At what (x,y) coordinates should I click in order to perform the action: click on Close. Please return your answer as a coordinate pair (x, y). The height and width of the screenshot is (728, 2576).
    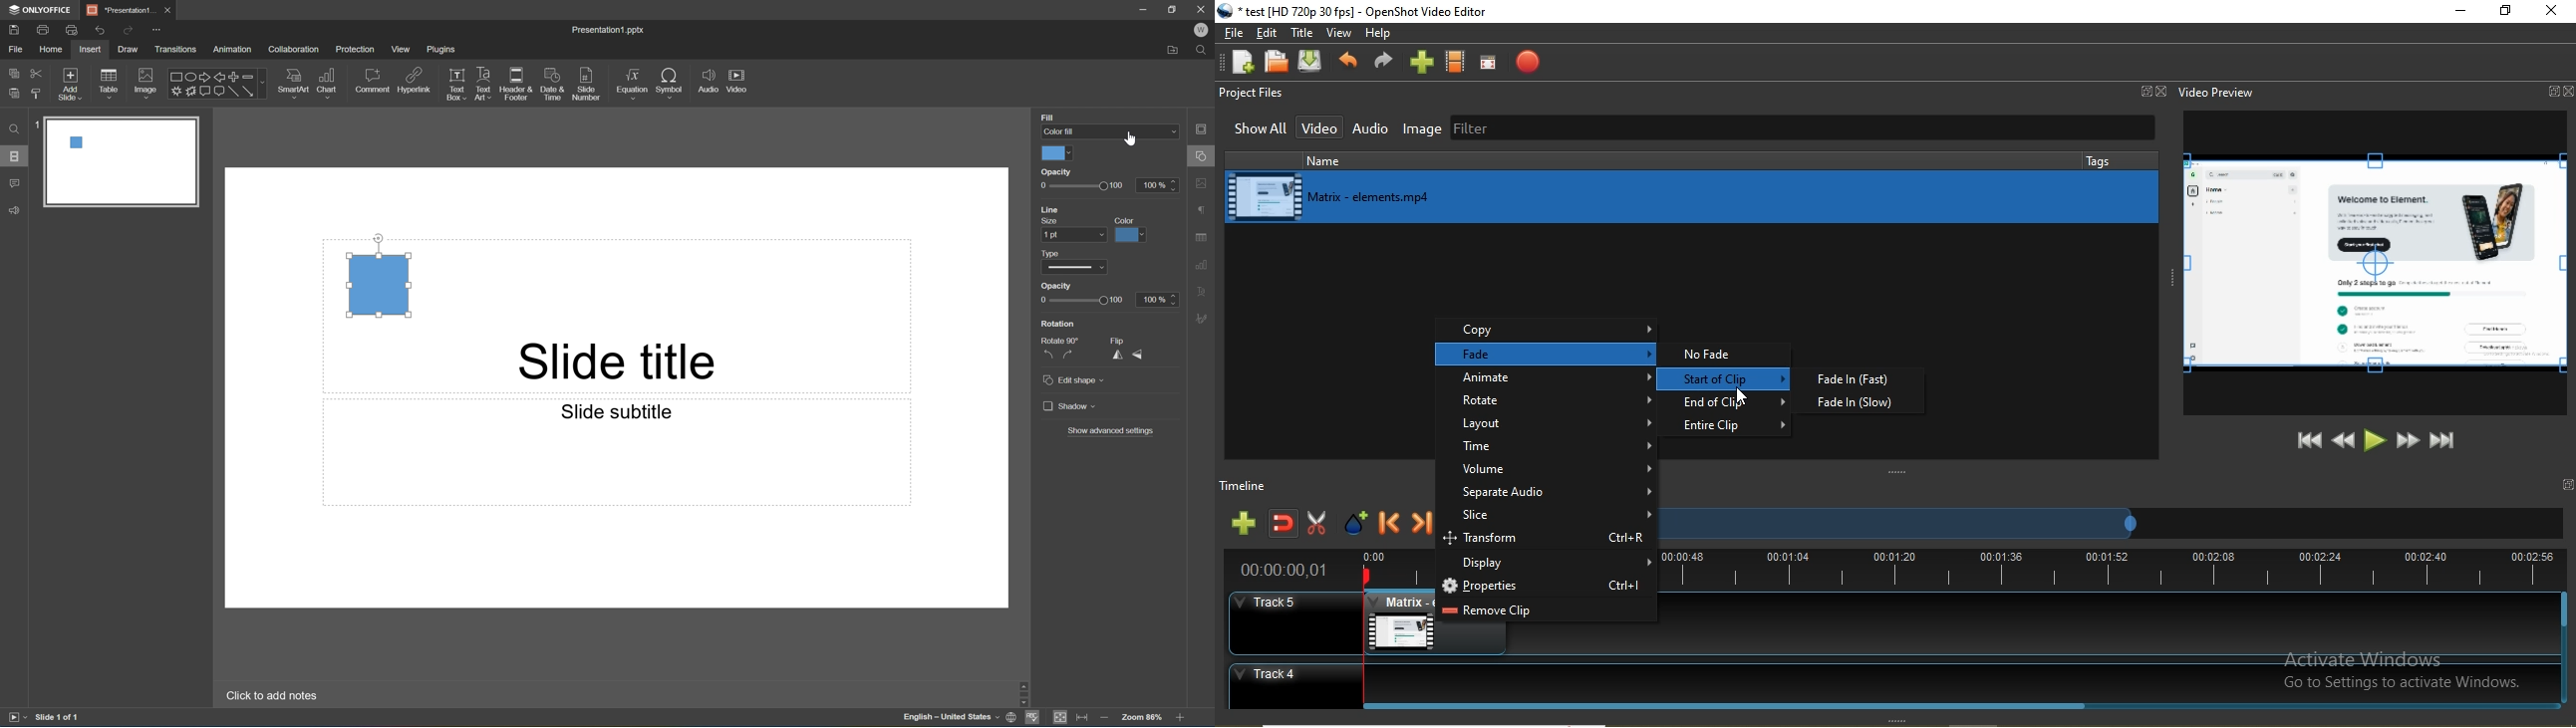
    Looking at the image, I should click on (1205, 9).